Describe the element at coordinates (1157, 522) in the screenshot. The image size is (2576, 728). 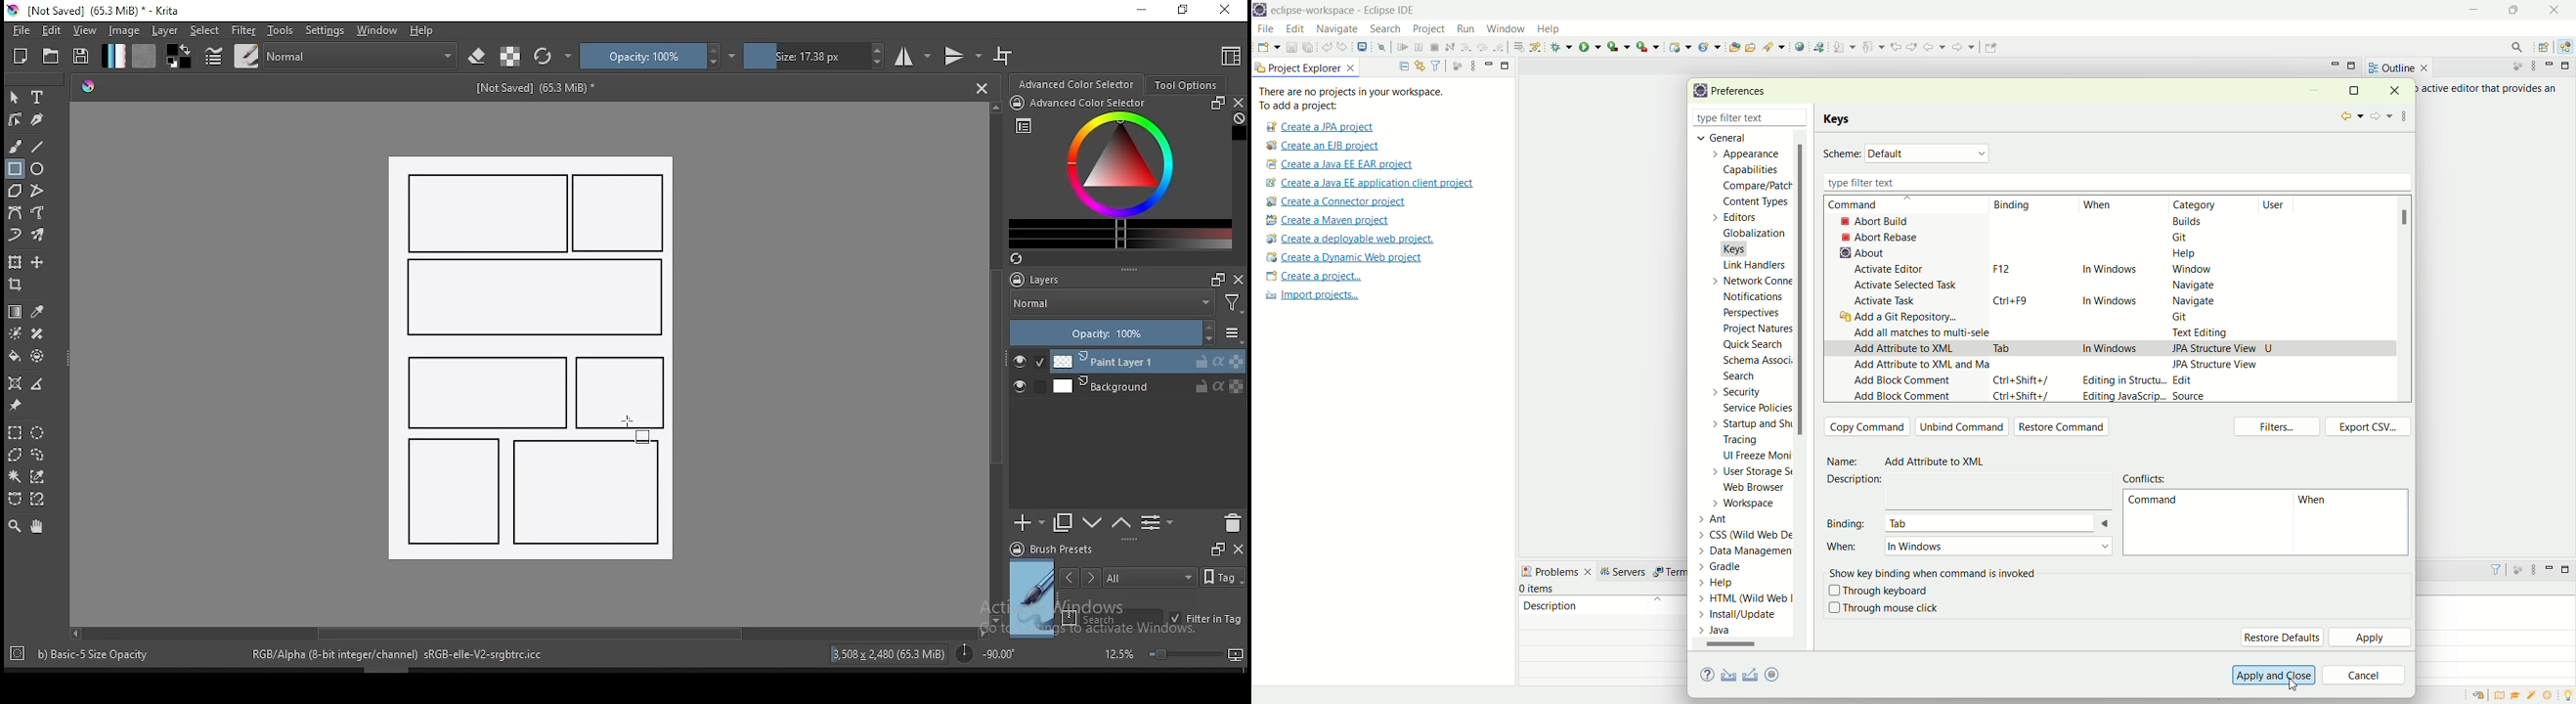
I see `view or change layer properties` at that location.